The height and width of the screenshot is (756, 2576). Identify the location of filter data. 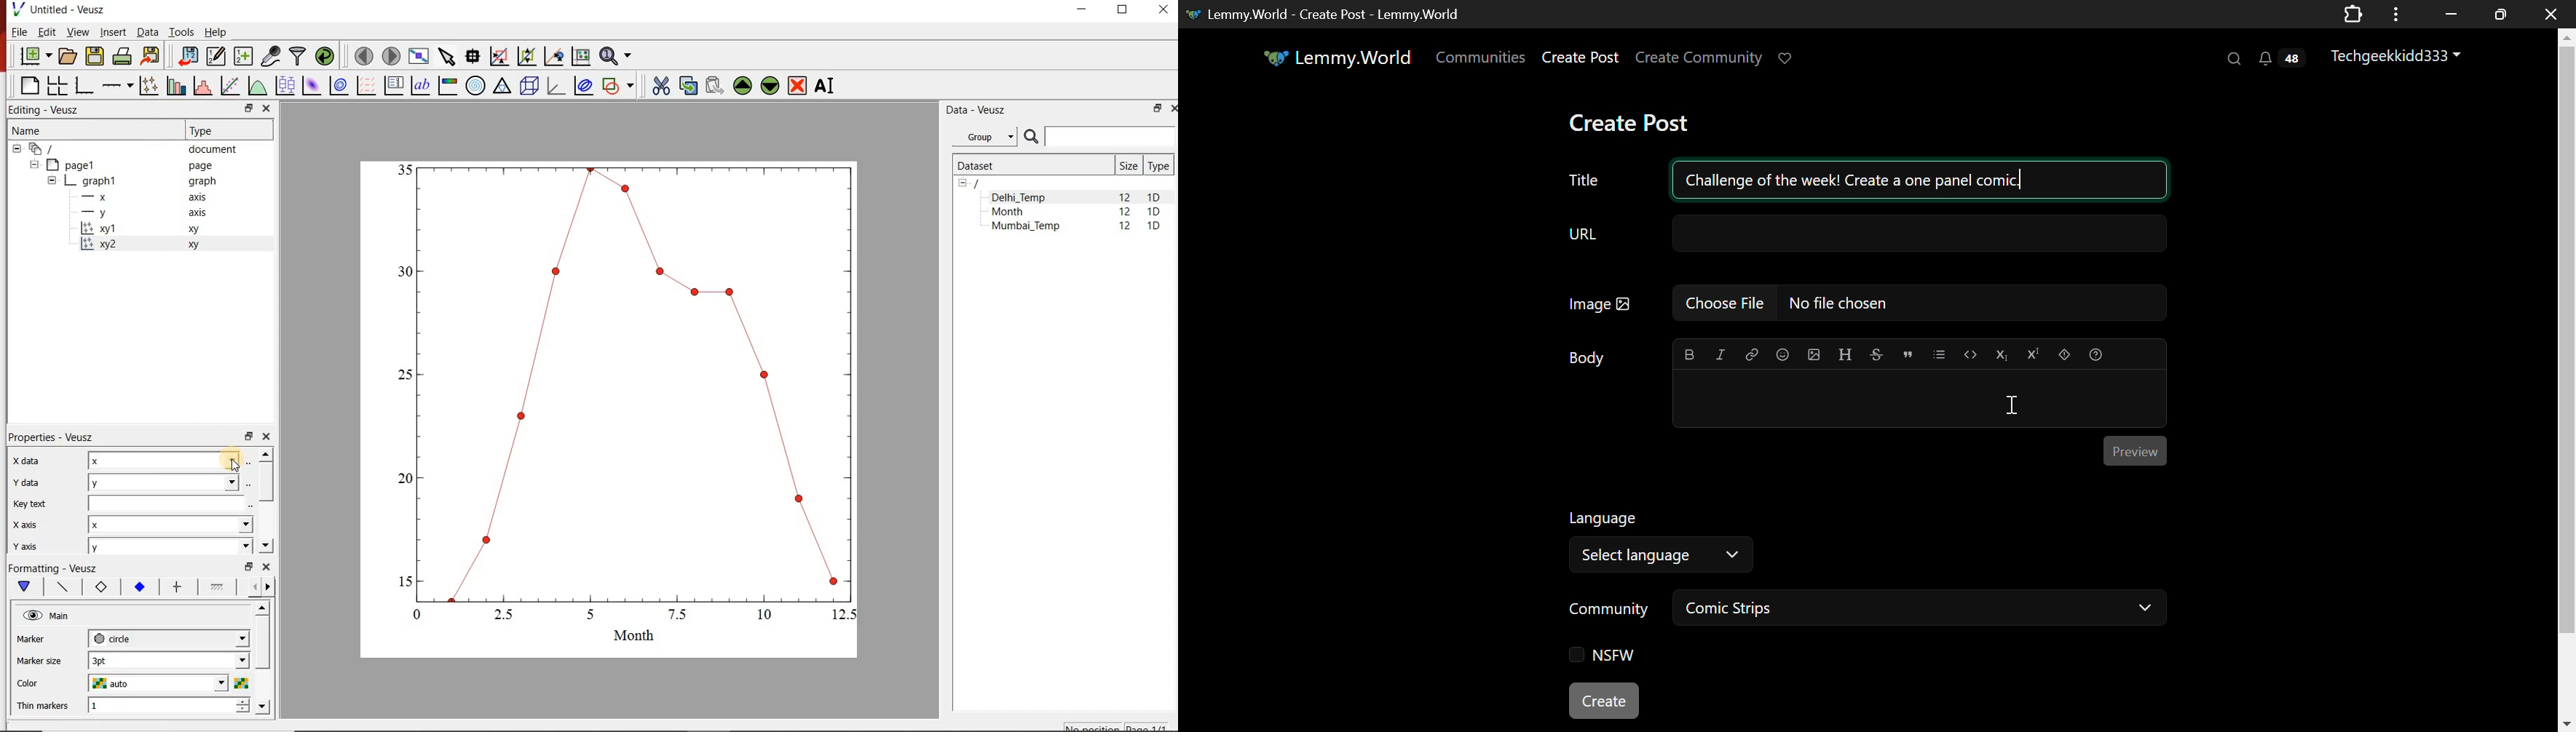
(298, 56).